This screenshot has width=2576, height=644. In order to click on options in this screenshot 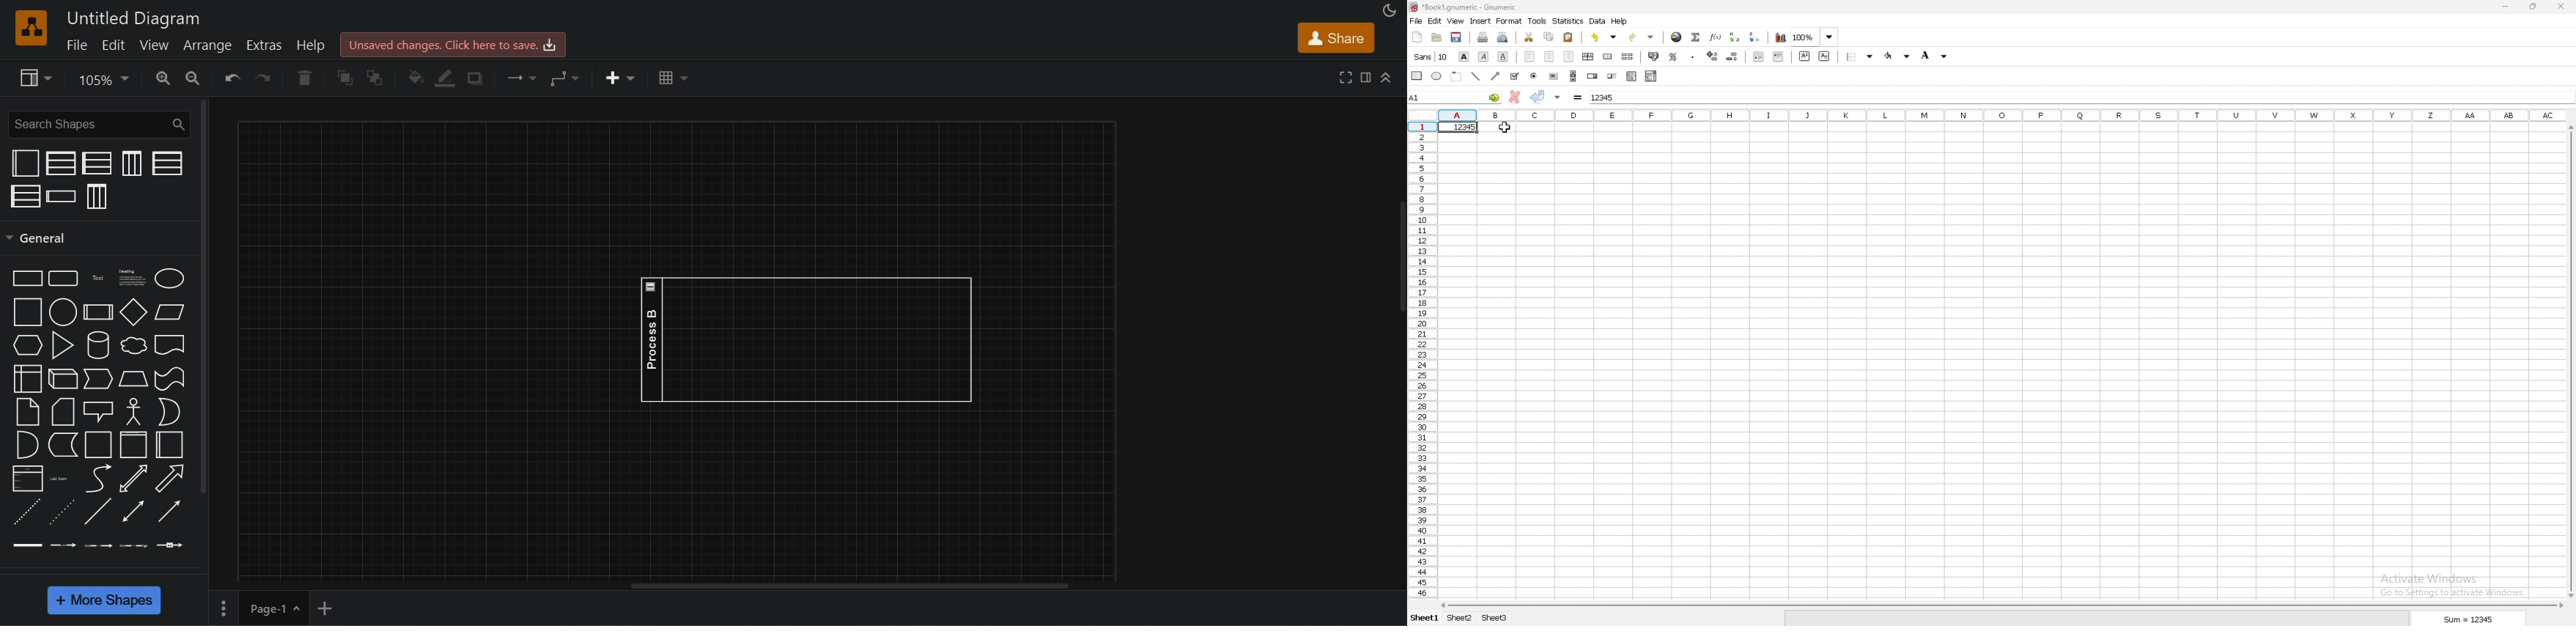, I will do `click(221, 608)`.